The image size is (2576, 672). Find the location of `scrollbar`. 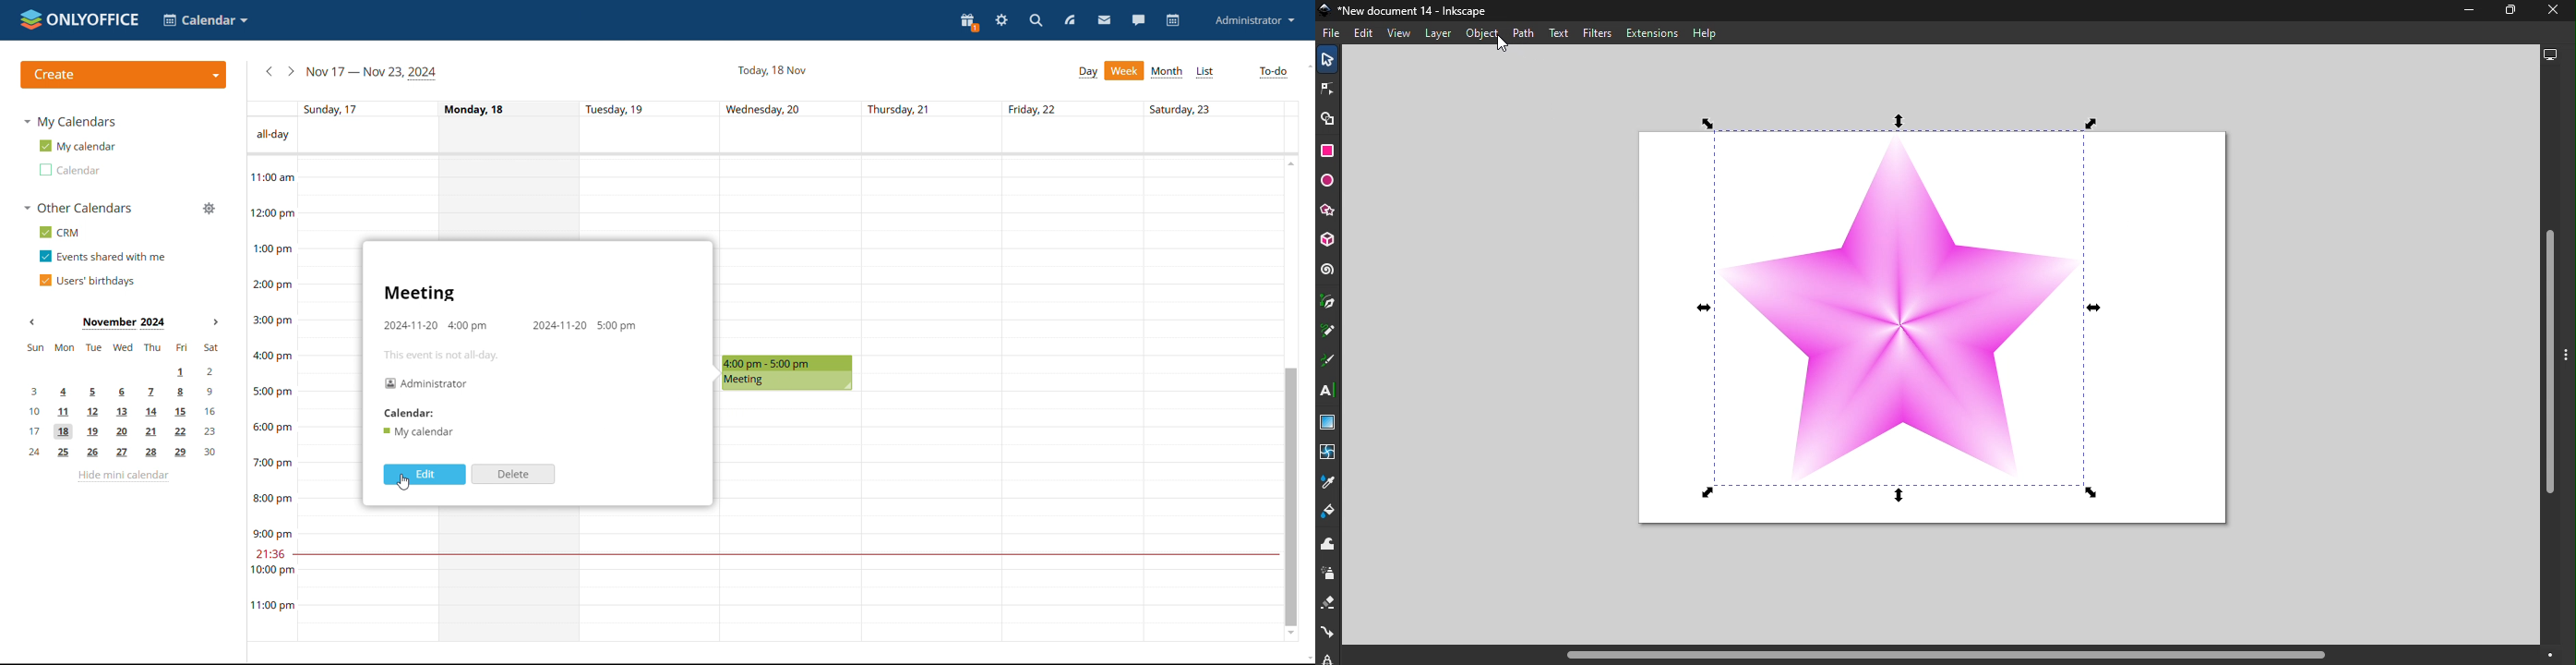

scrollbar is located at coordinates (1290, 496).